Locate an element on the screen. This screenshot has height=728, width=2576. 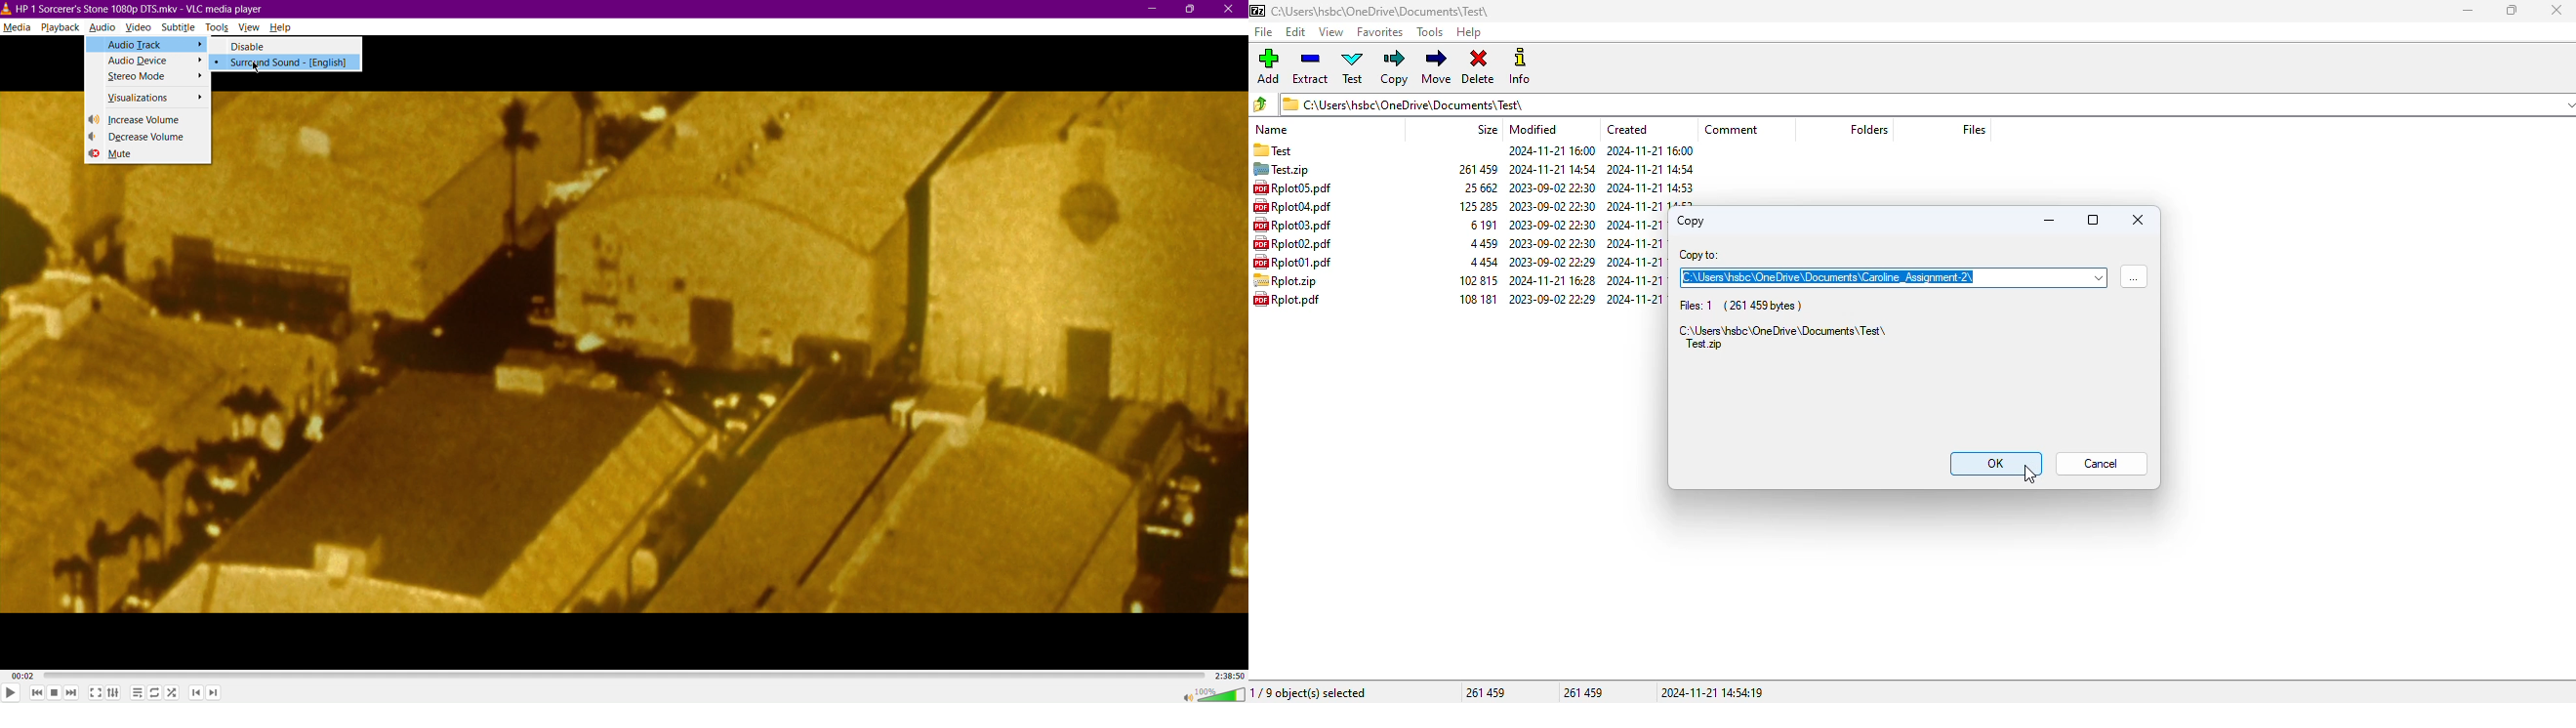
extract is located at coordinates (1311, 68).